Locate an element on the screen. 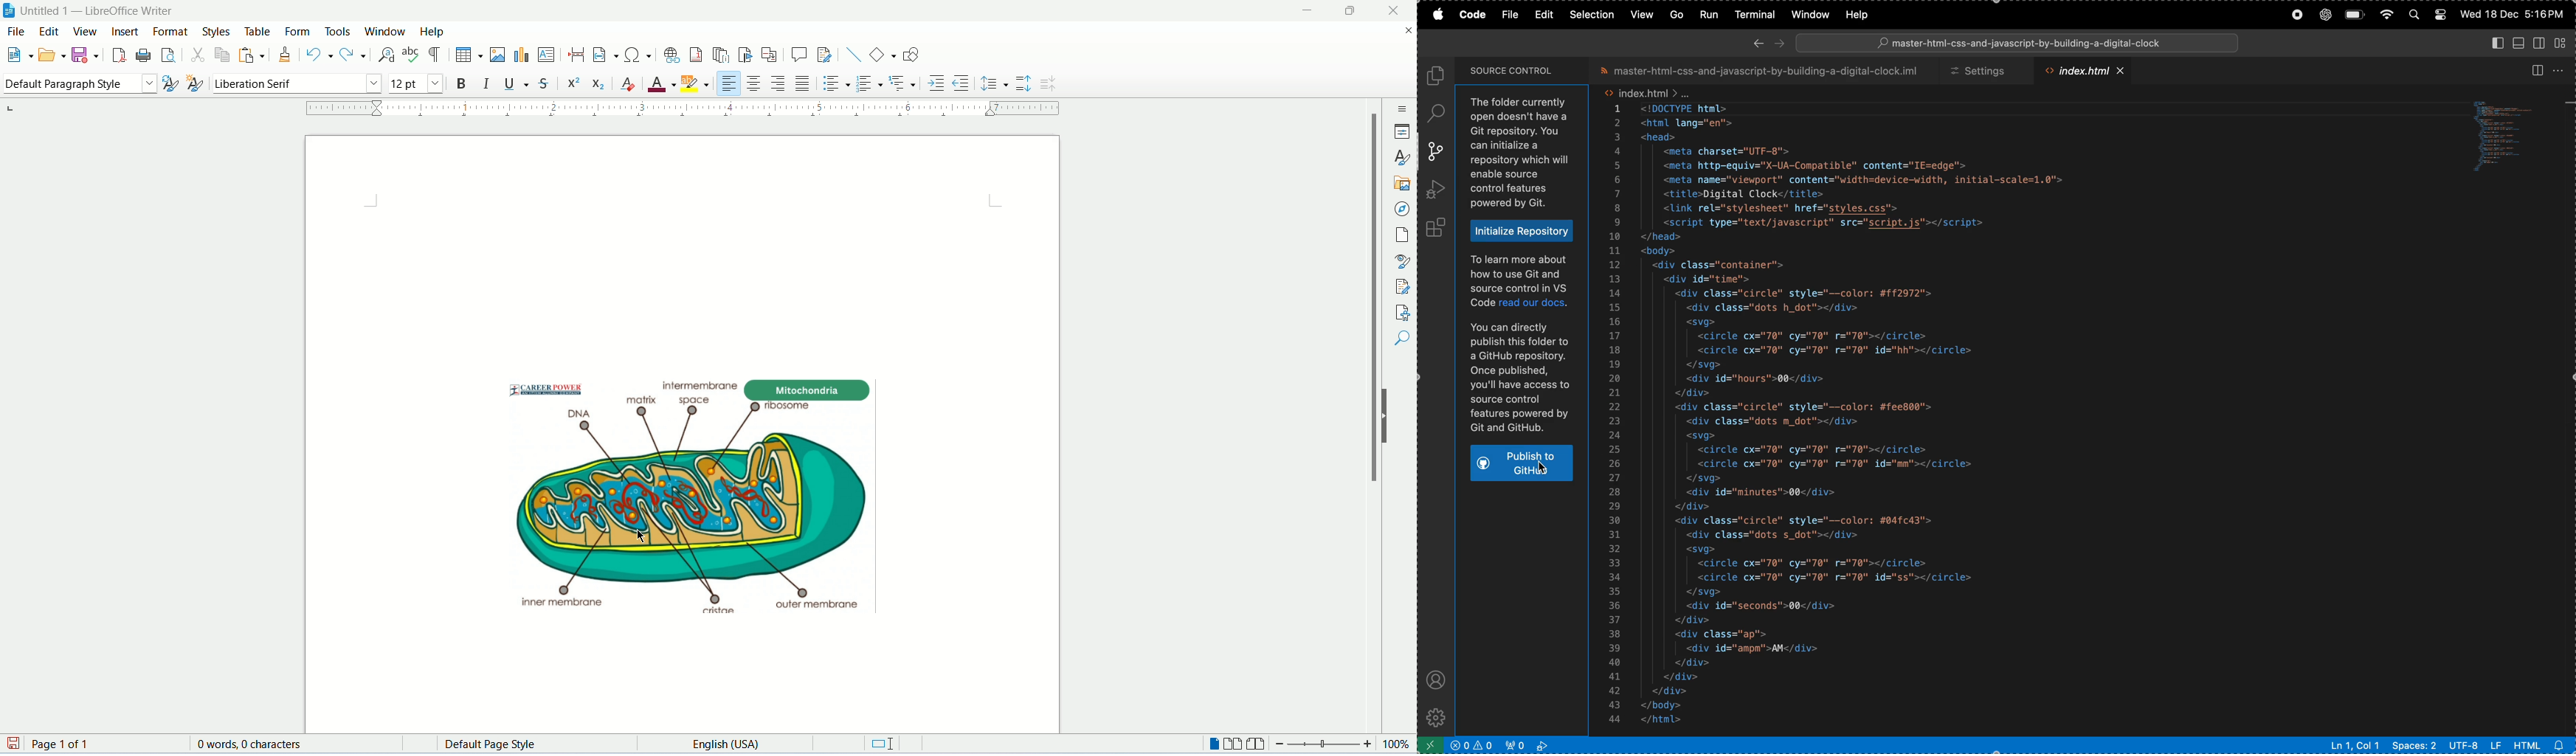 Image resolution: width=2576 pixels, height=756 pixels. <circle cx="70" cy="70" r="70"></circle> is located at coordinates (1812, 336).